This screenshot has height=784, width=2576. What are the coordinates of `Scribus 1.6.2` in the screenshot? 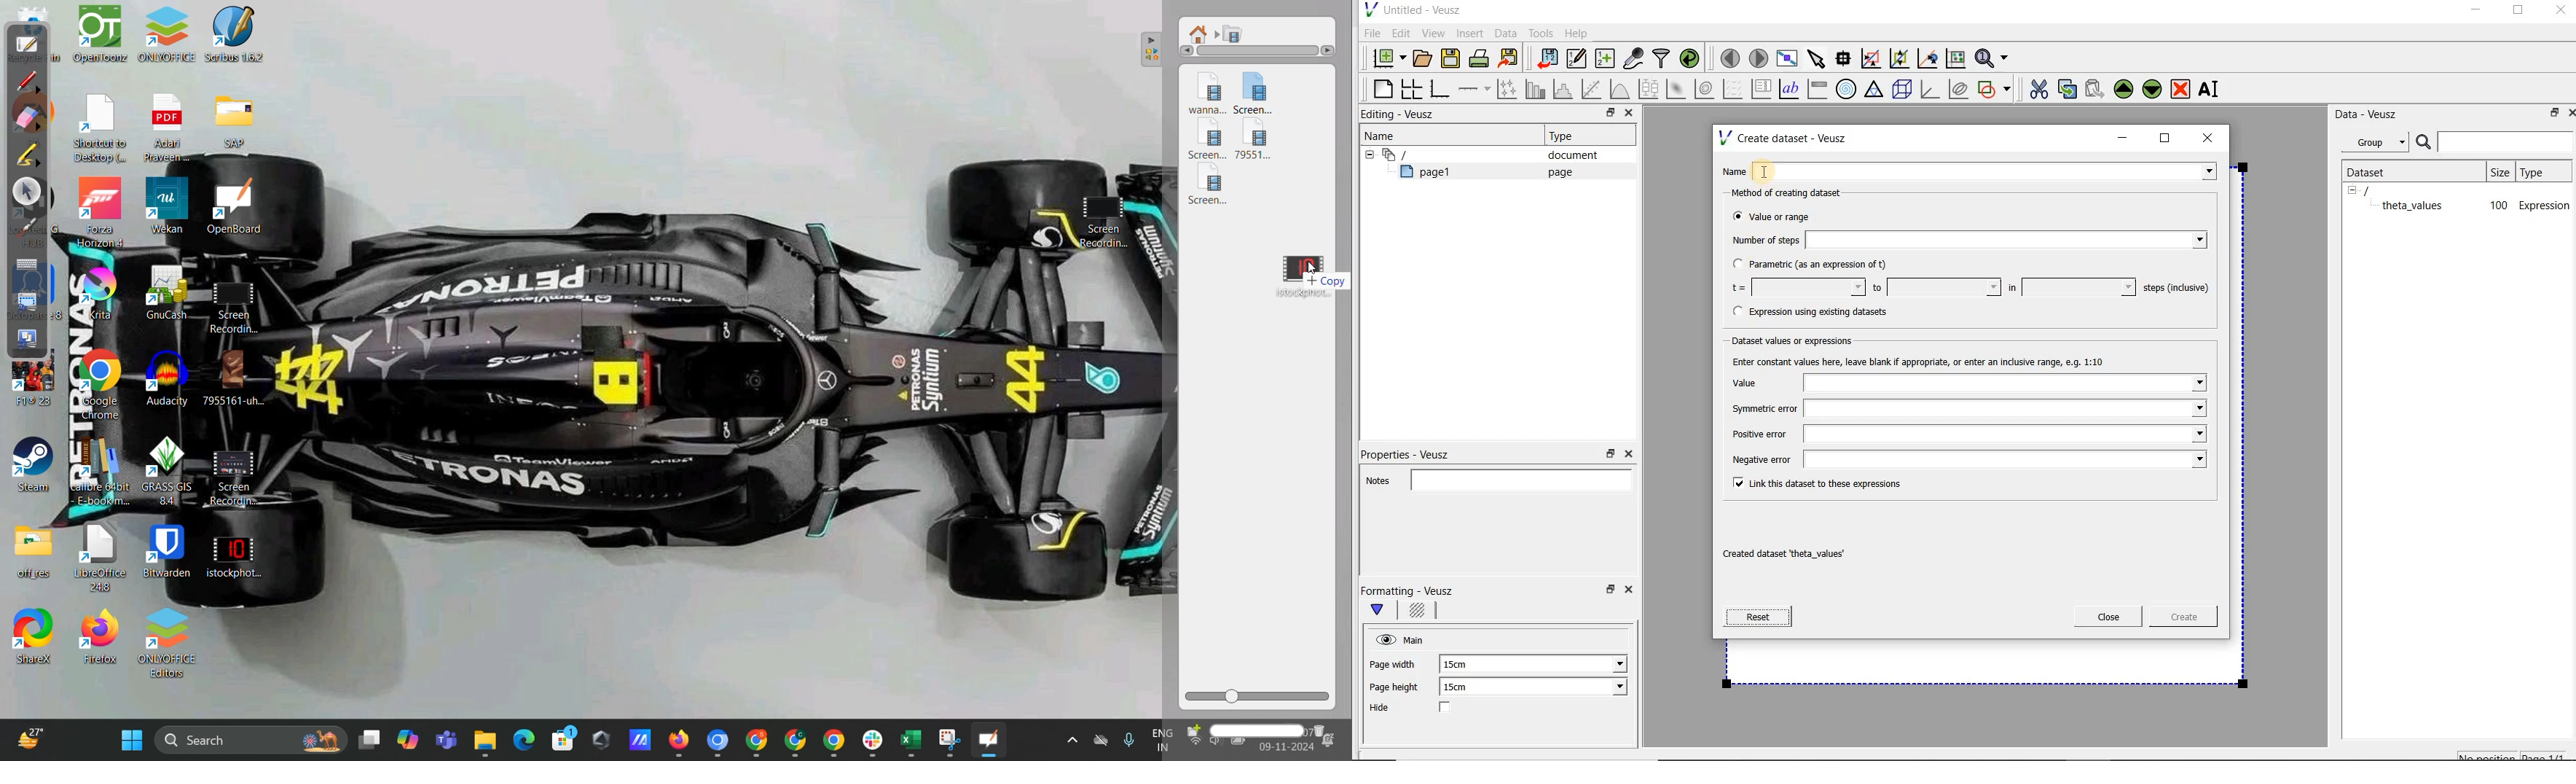 It's located at (241, 39).